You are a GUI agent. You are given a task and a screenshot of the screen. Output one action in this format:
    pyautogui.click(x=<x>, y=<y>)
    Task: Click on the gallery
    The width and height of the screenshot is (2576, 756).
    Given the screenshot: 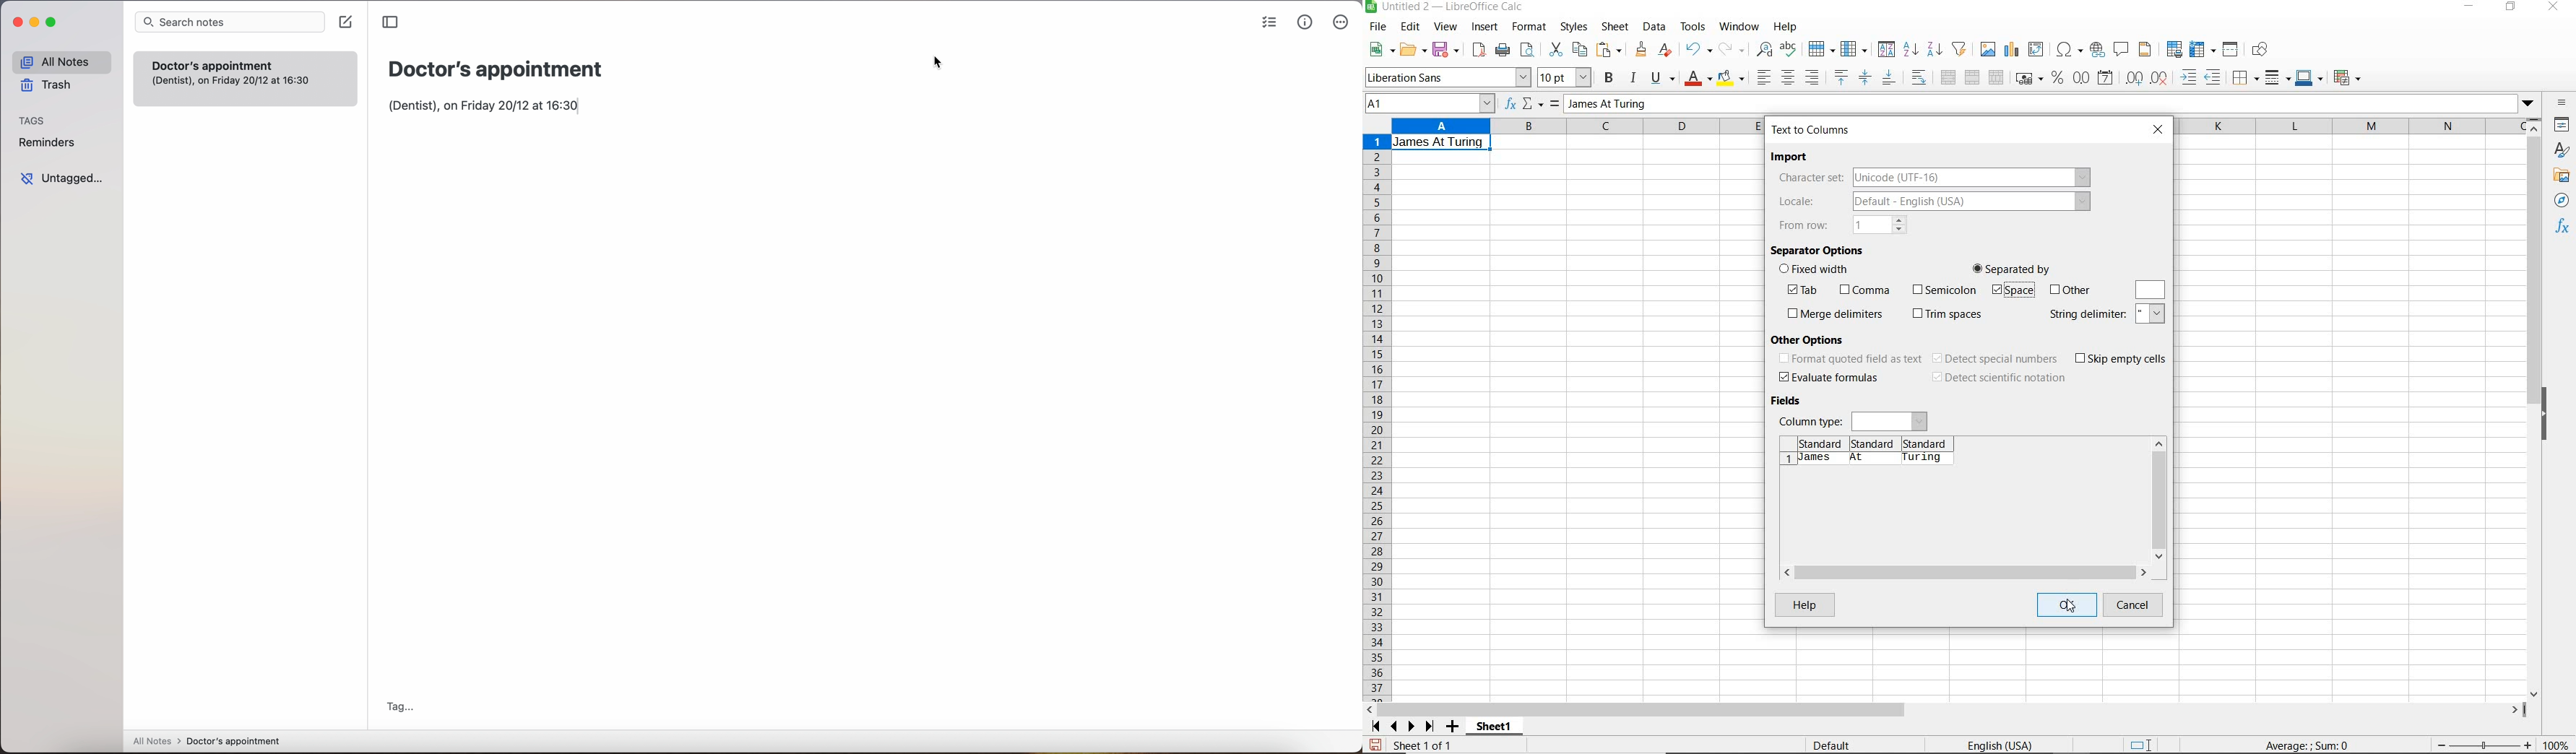 What is the action you would take?
    pyautogui.click(x=2561, y=177)
    